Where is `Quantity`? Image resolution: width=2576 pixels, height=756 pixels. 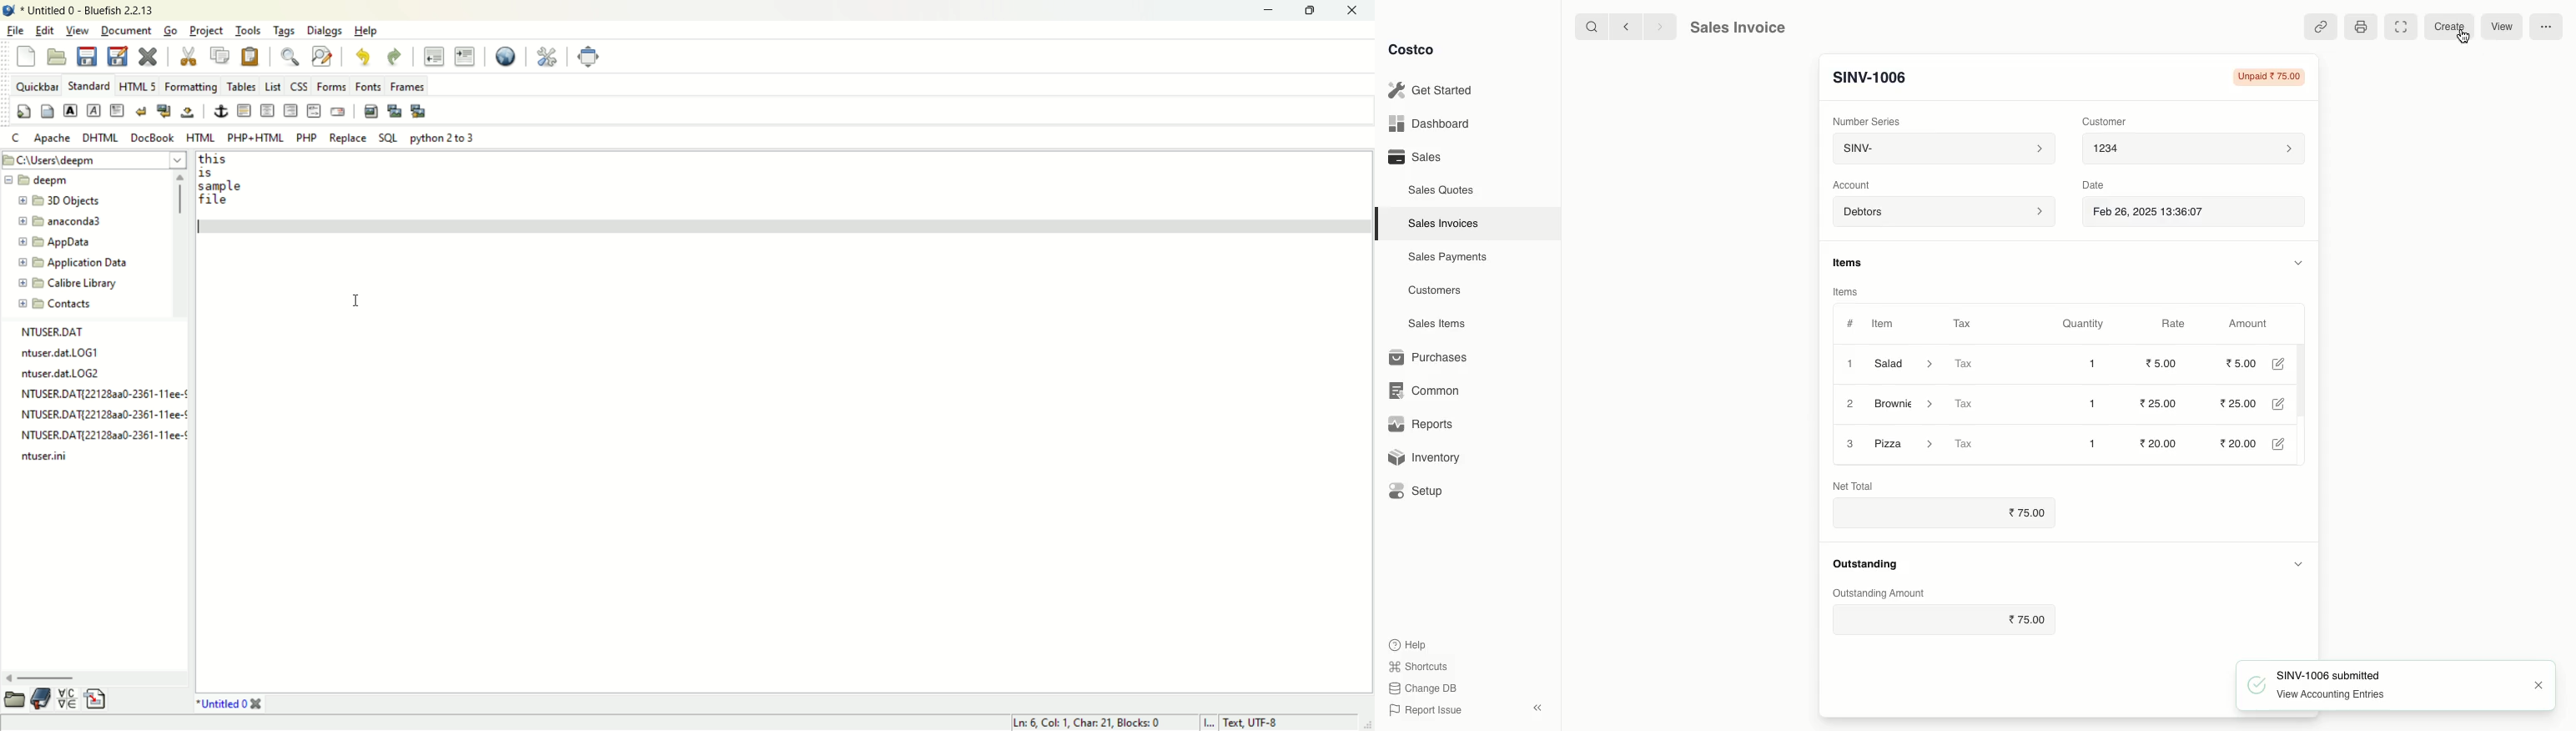 Quantity is located at coordinates (2077, 325).